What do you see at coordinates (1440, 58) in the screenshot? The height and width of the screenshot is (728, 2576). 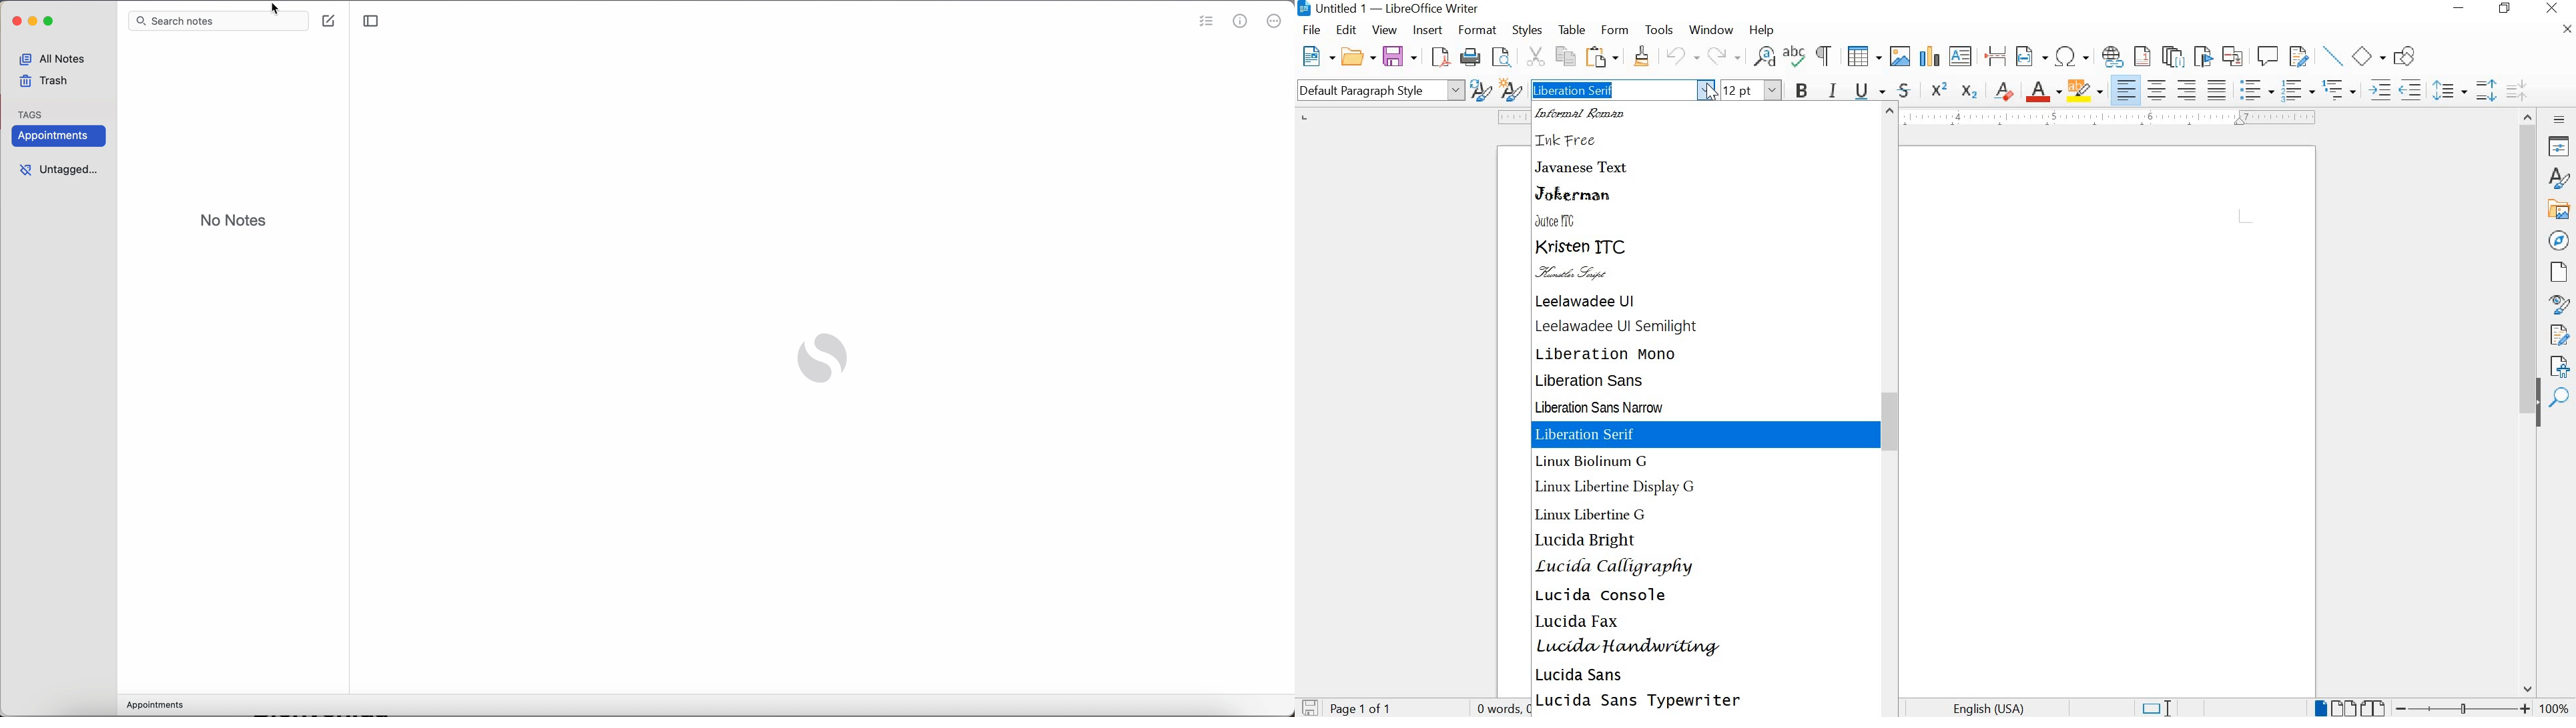 I see `SAVE AS PDF` at bounding box center [1440, 58].